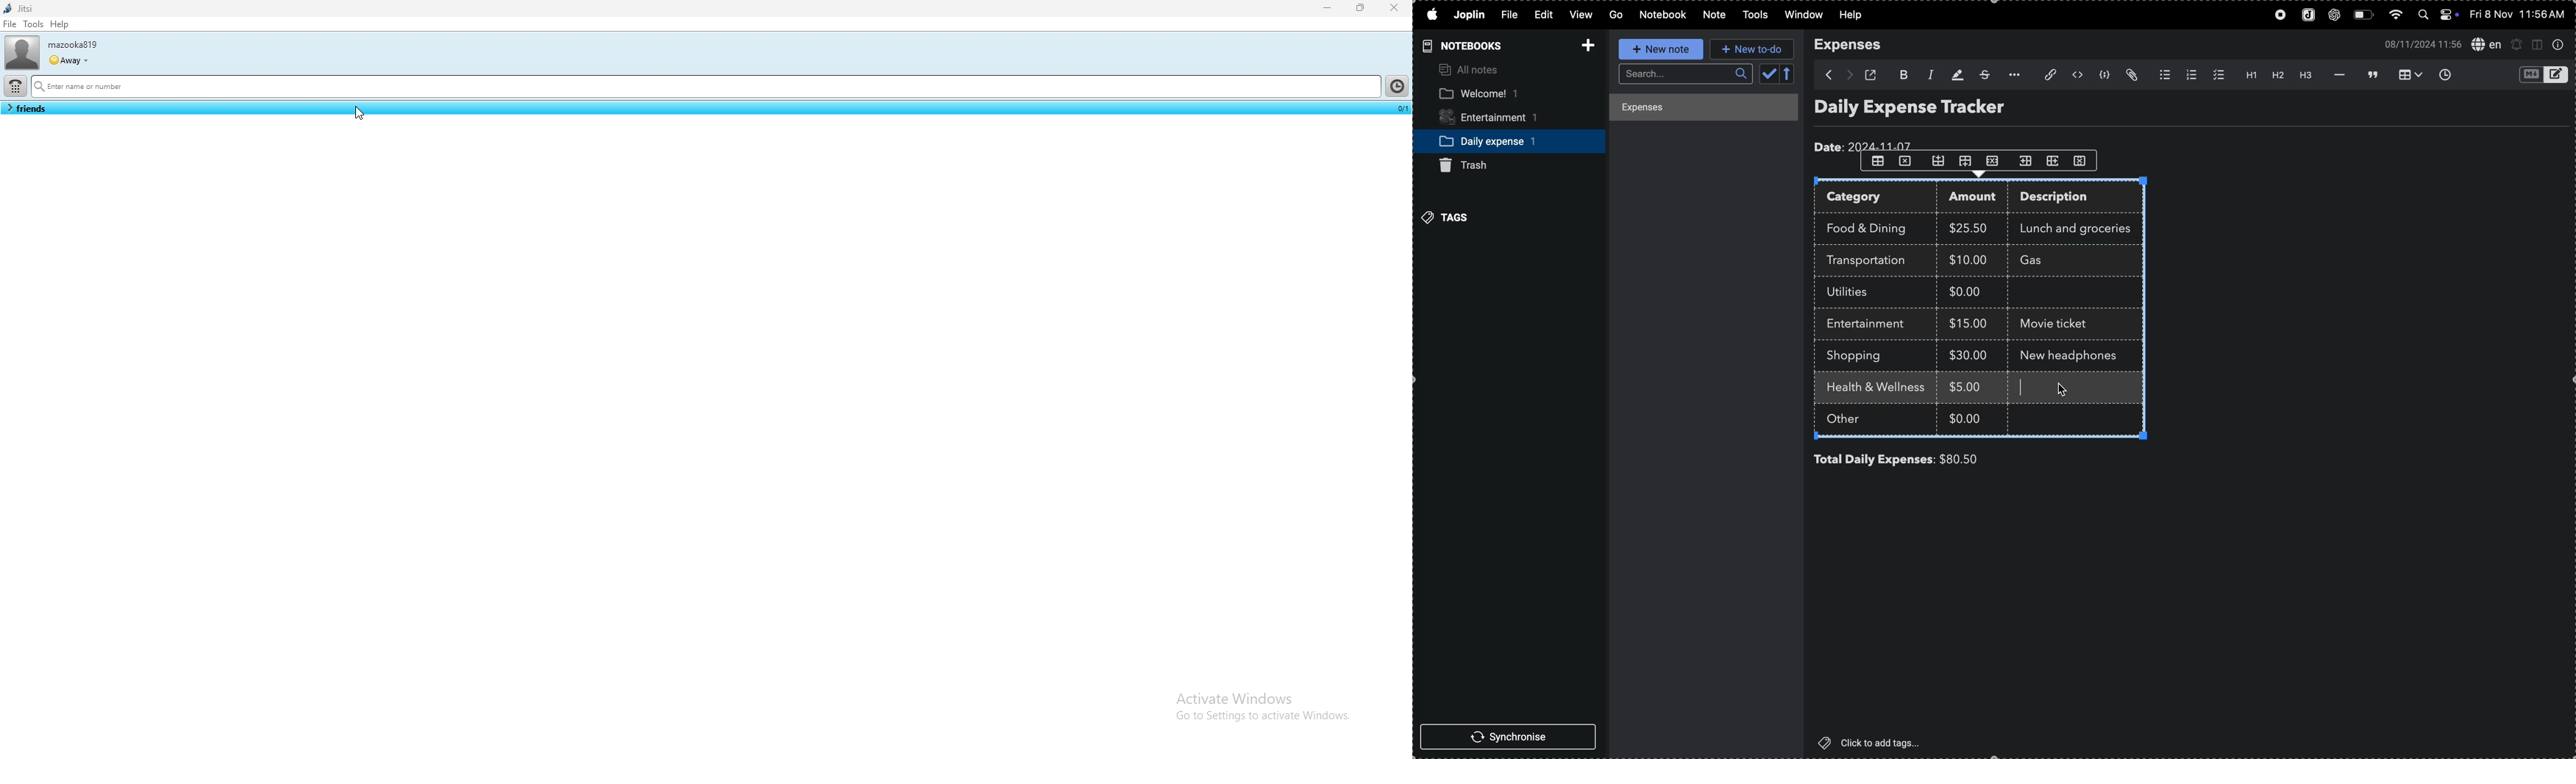 The image size is (2576, 784). Describe the element at coordinates (59, 24) in the screenshot. I see `help` at that location.